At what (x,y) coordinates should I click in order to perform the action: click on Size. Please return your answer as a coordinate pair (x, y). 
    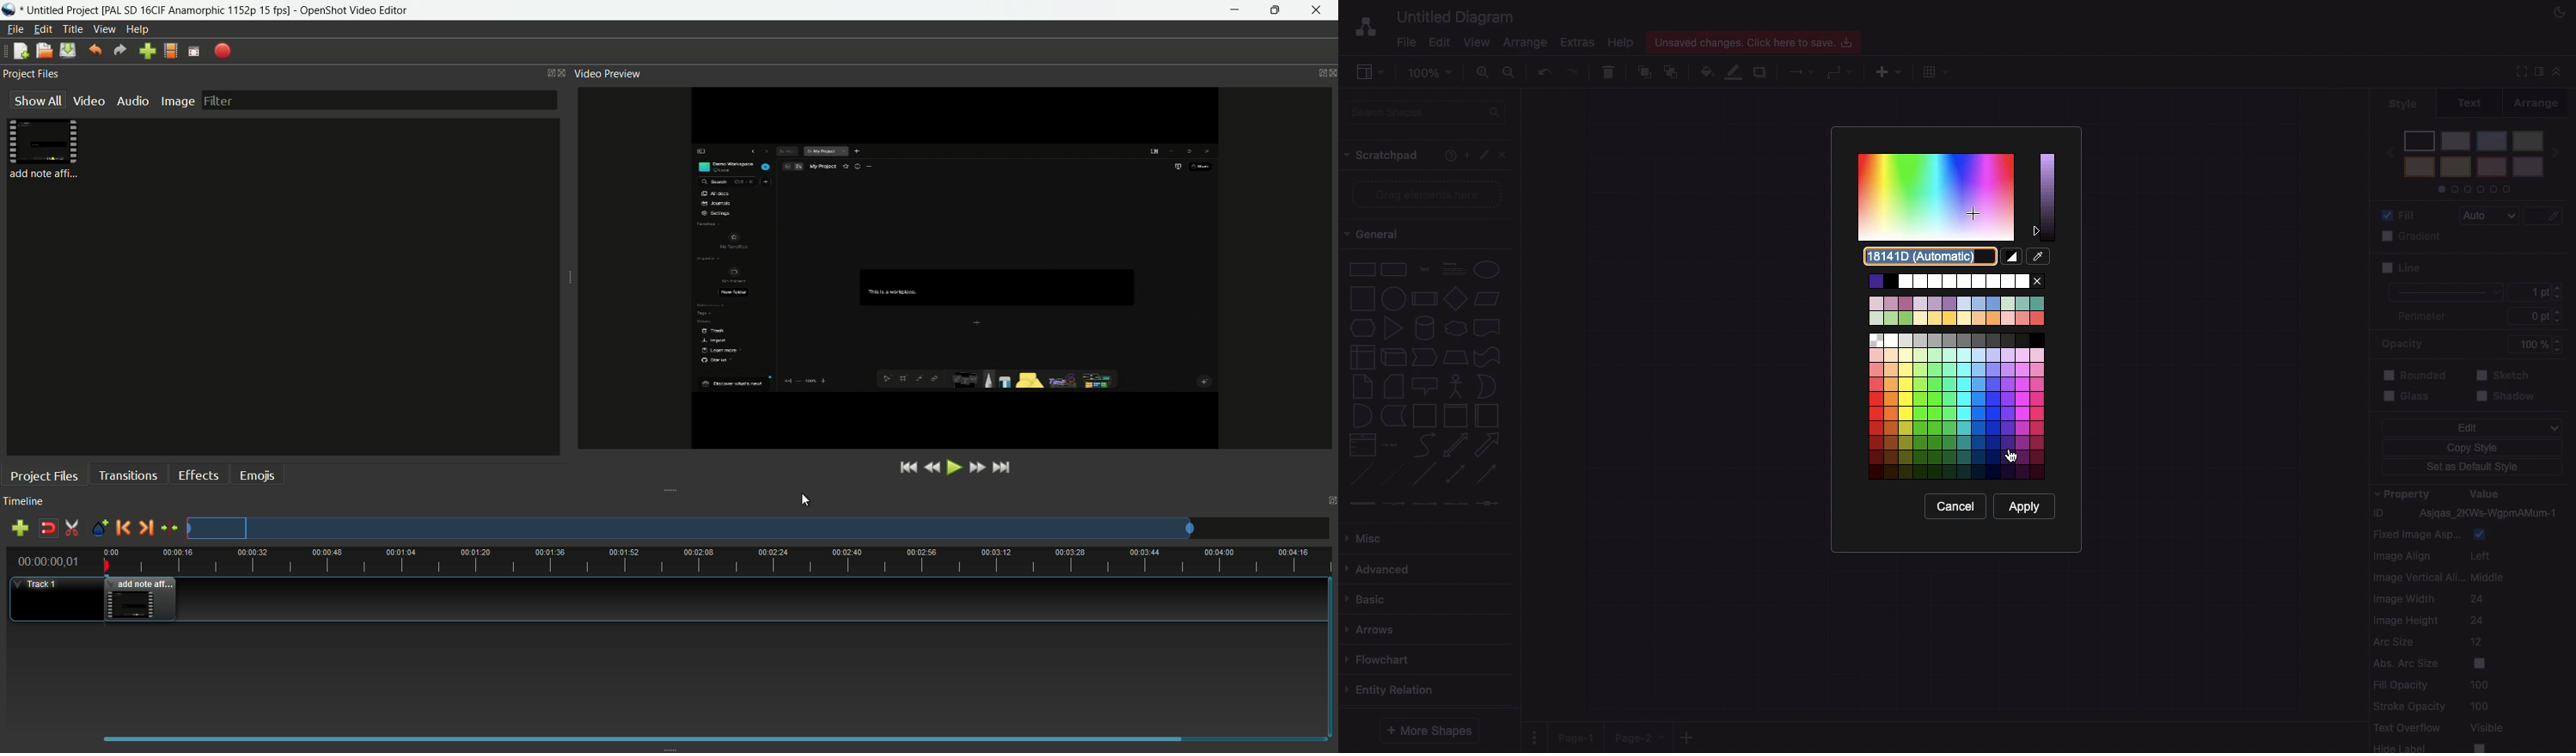
    Looking at the image, I should click on (2540, 305).